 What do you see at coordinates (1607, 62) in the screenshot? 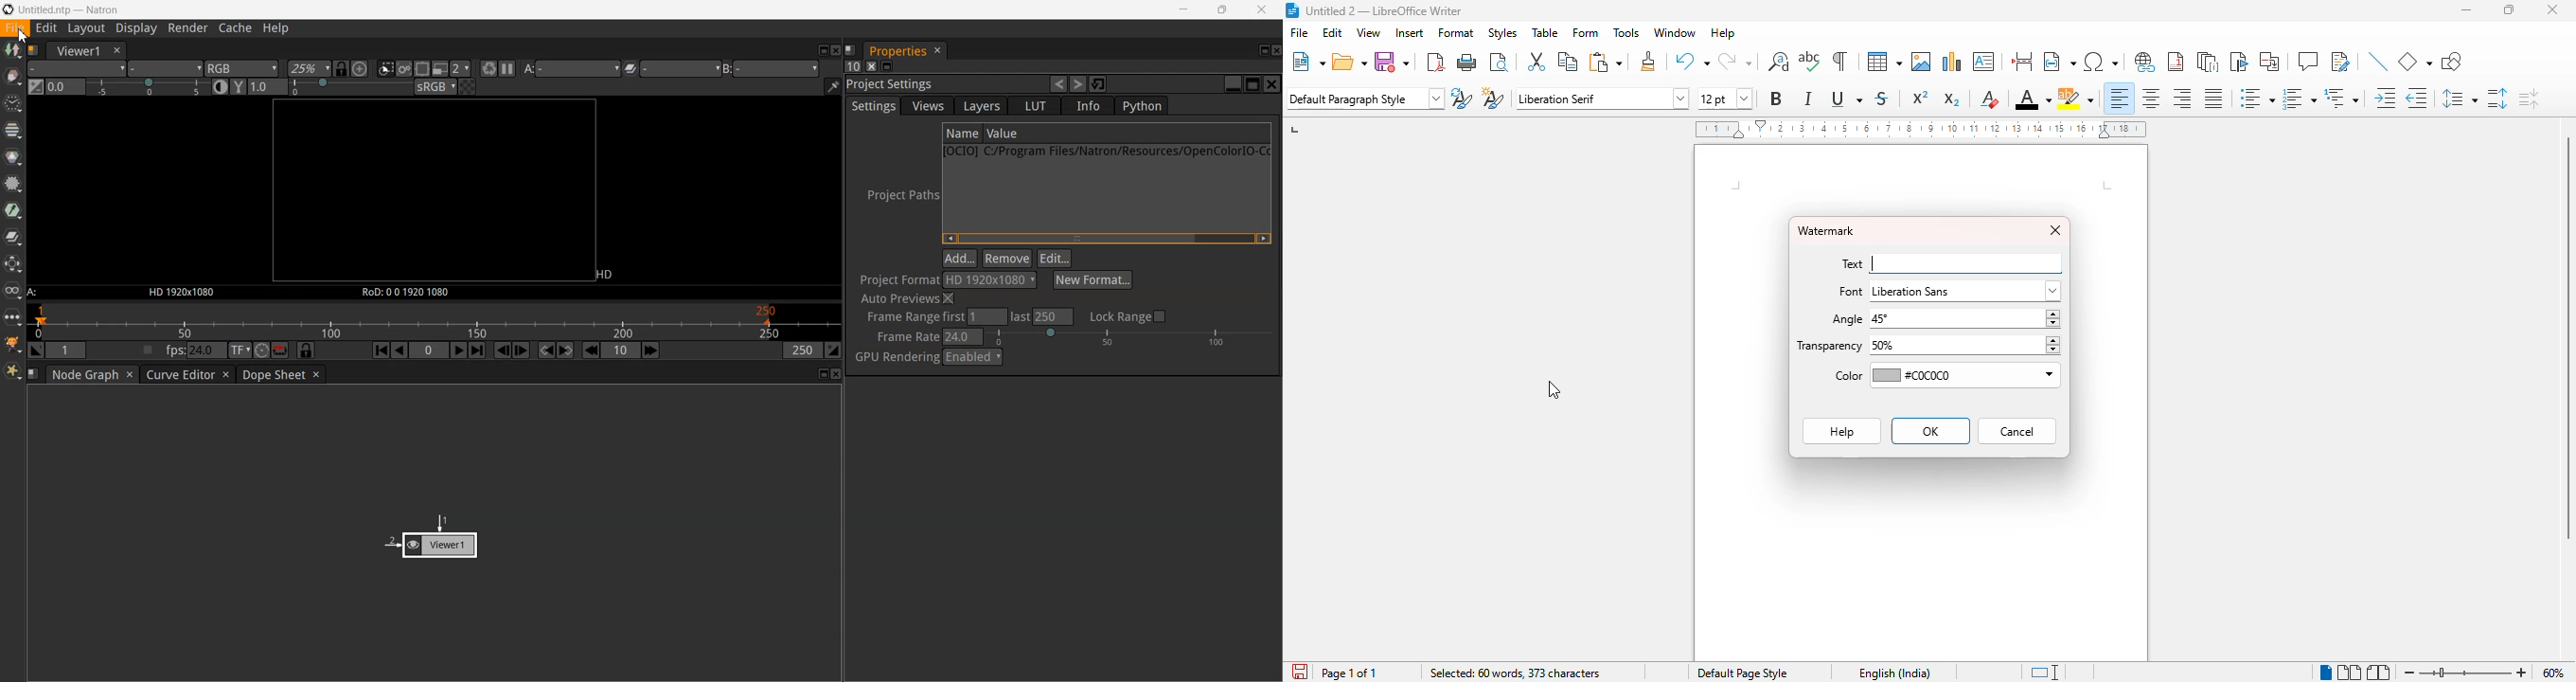
I see `paste` at bounding box center [1607, 62].